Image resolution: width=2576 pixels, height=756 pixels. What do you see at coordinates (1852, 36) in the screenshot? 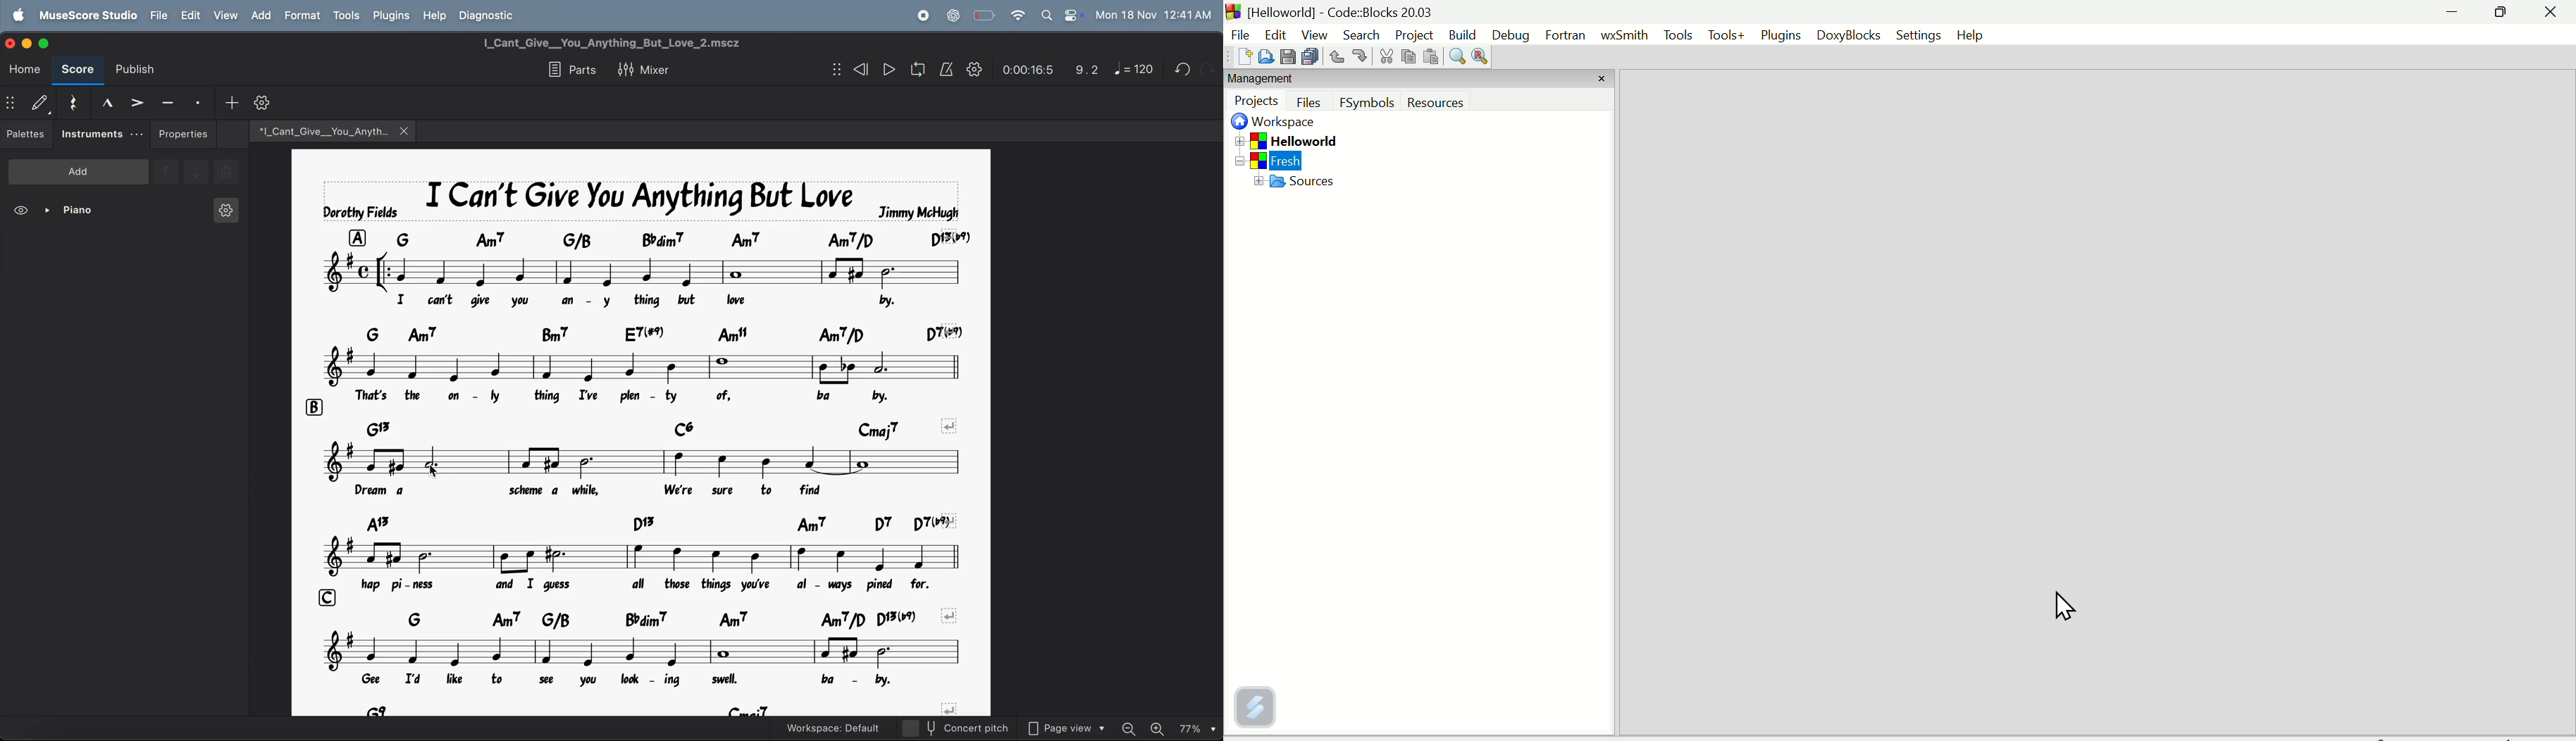
I see `Doxyblocks` at bounding box center [1852, 36].